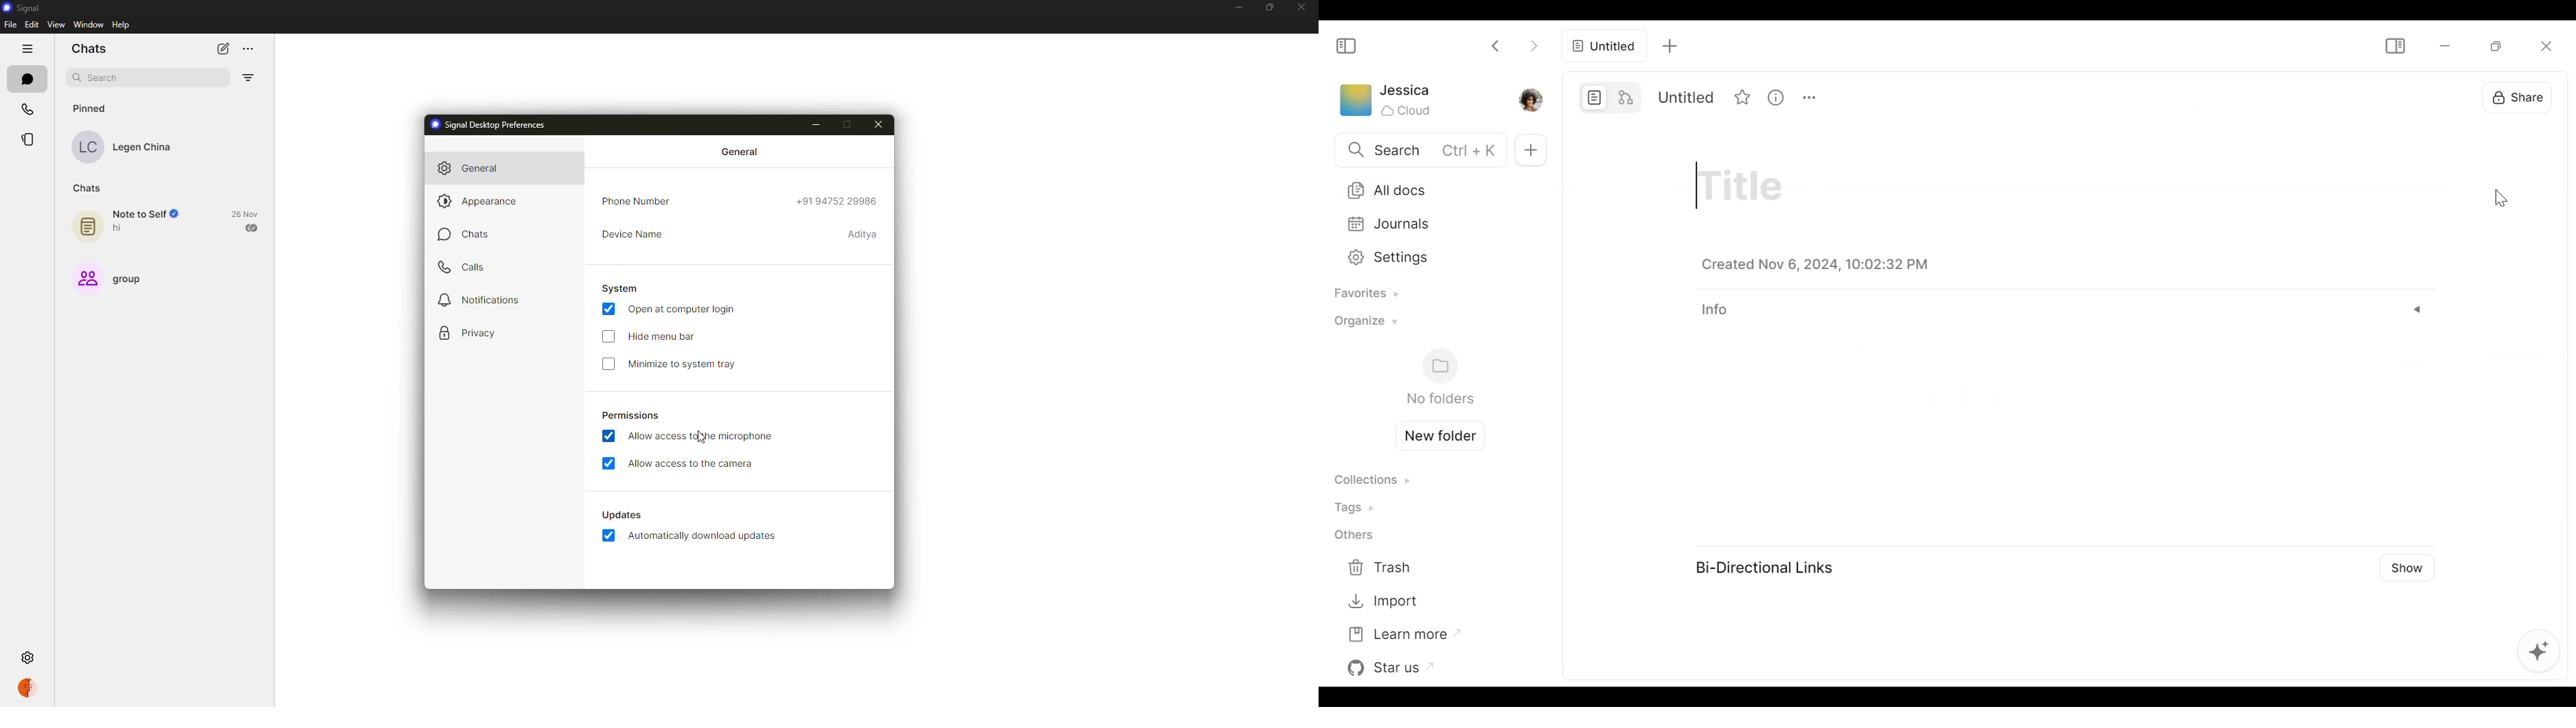 This screenshot has height=728, width=2576. Describe the element at coordinates (608, 536) in the screenshot. I see `enabled` at that location.